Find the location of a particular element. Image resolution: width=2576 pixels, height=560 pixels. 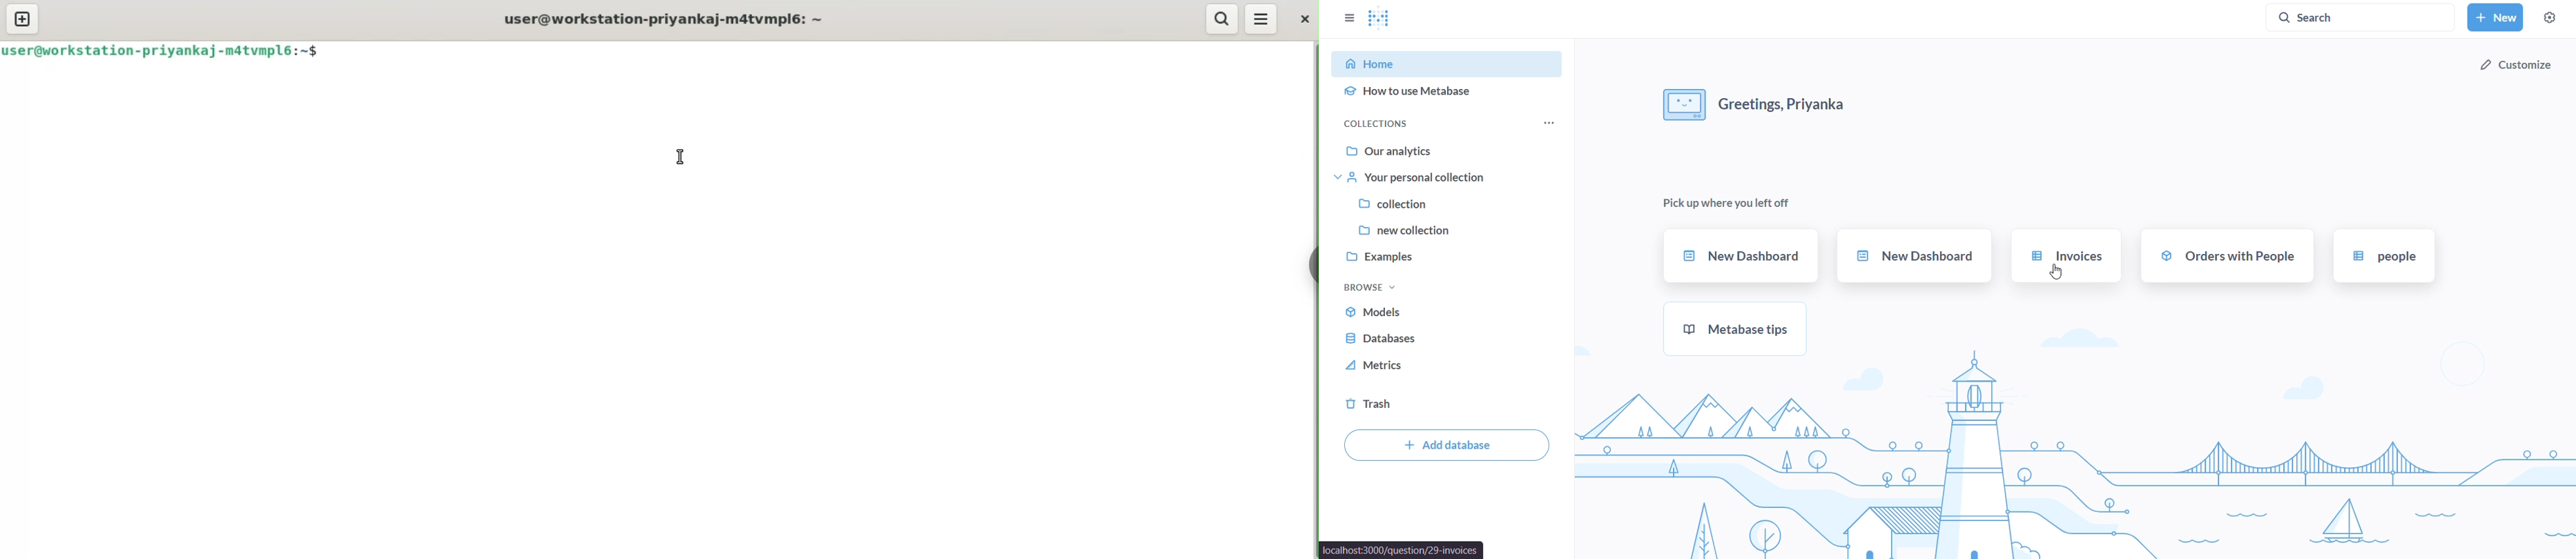

metabase tips is located at coordinates (1734, 327).